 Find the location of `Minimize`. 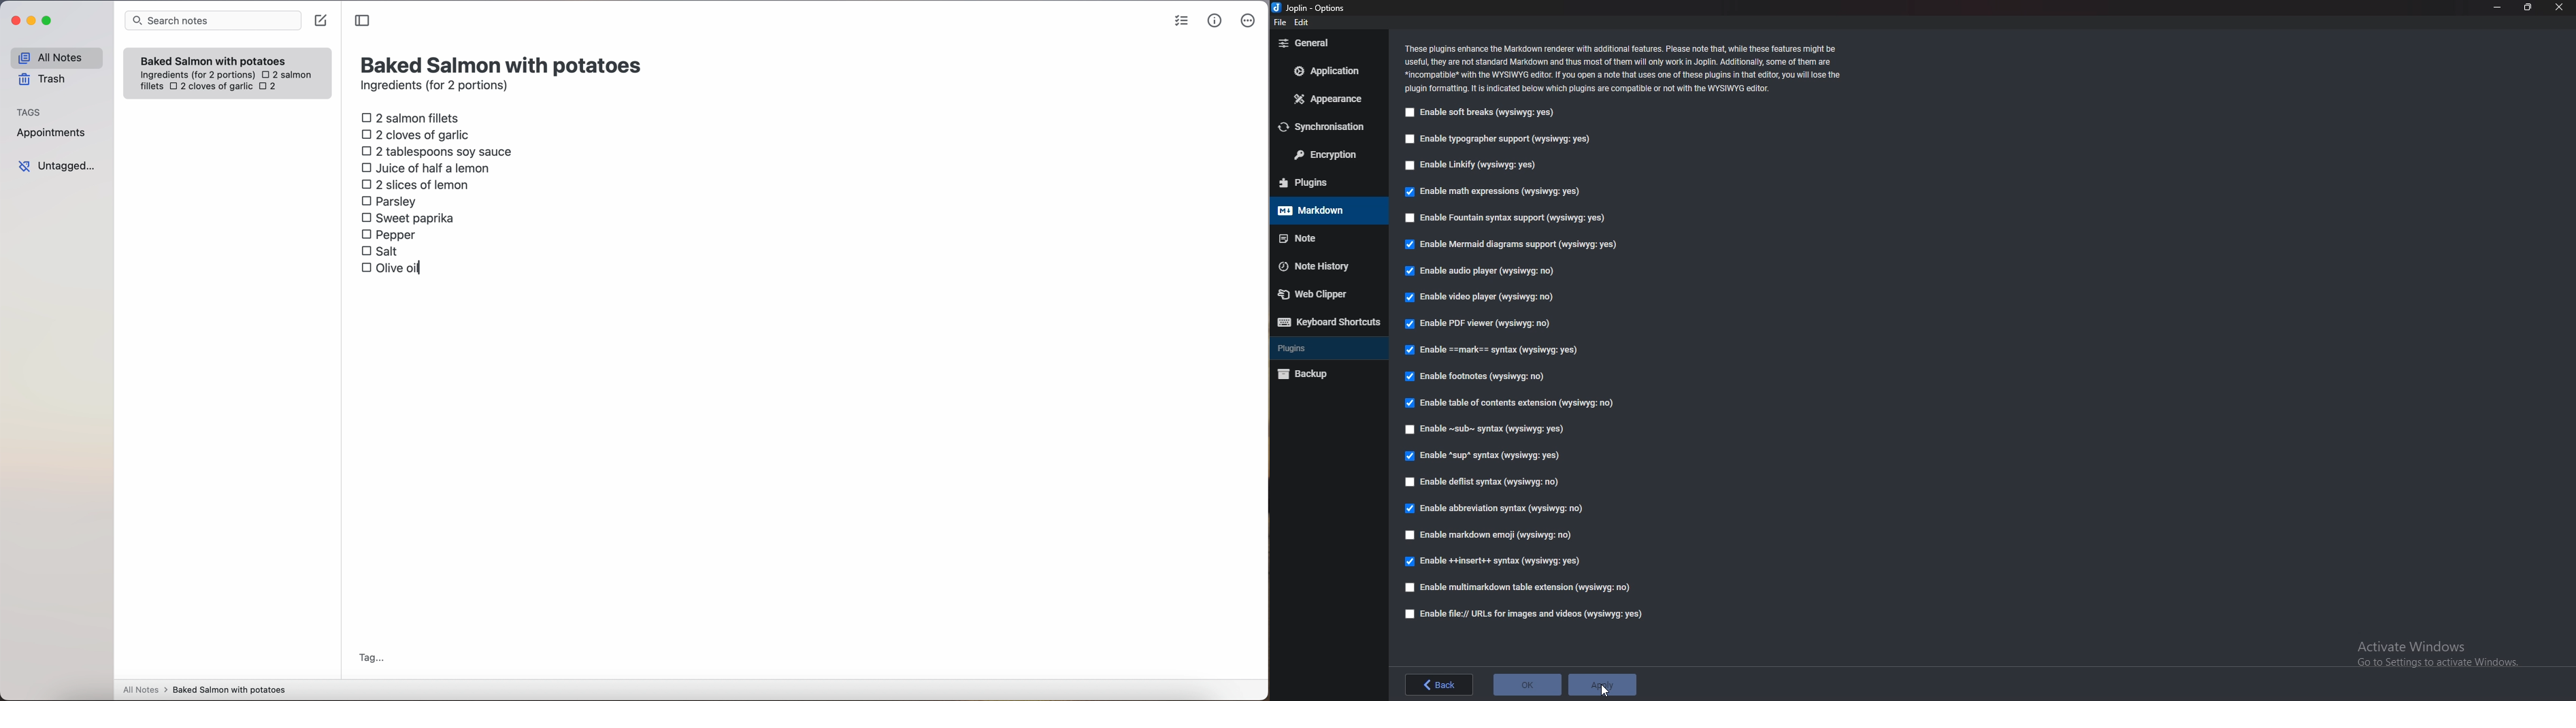

Minimize is located at coordinates (2498, 6).